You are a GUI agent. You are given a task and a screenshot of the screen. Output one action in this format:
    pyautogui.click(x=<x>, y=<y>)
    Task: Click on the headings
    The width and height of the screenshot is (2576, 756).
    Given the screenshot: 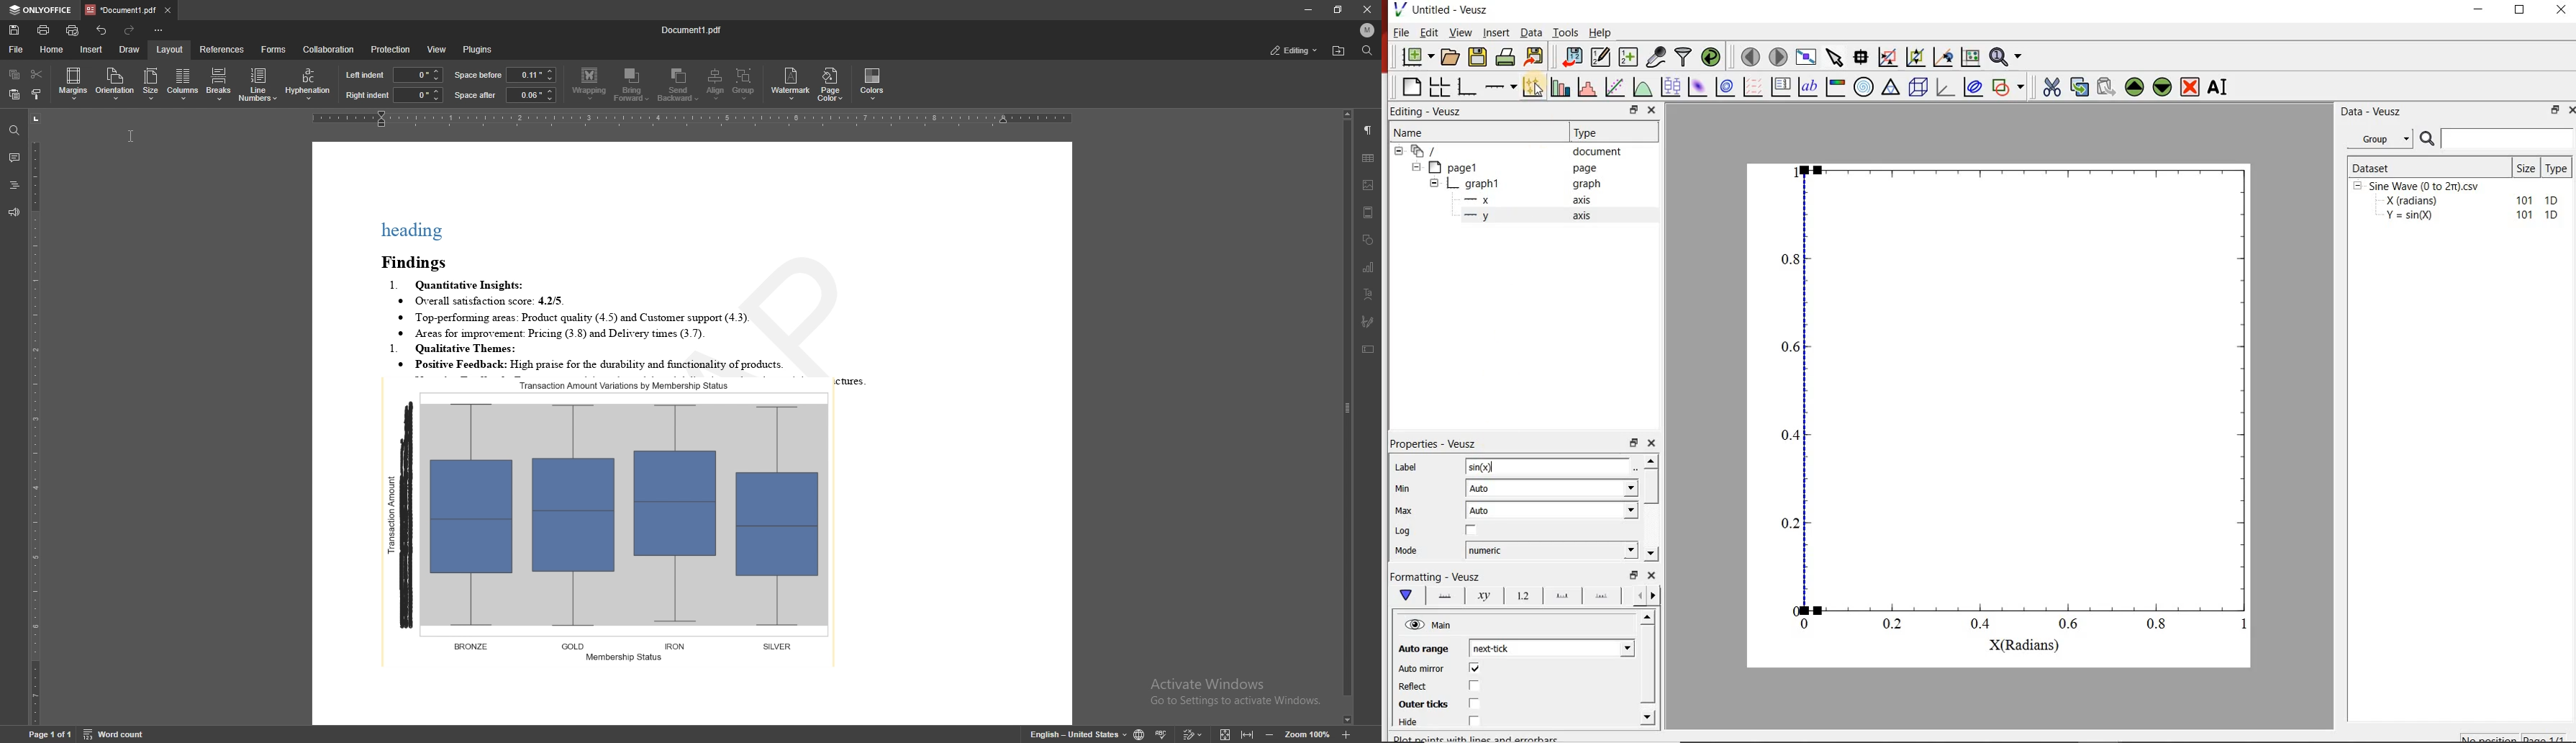 What is the action you would take?
    pyautogui.click(x=14, y=184)
    